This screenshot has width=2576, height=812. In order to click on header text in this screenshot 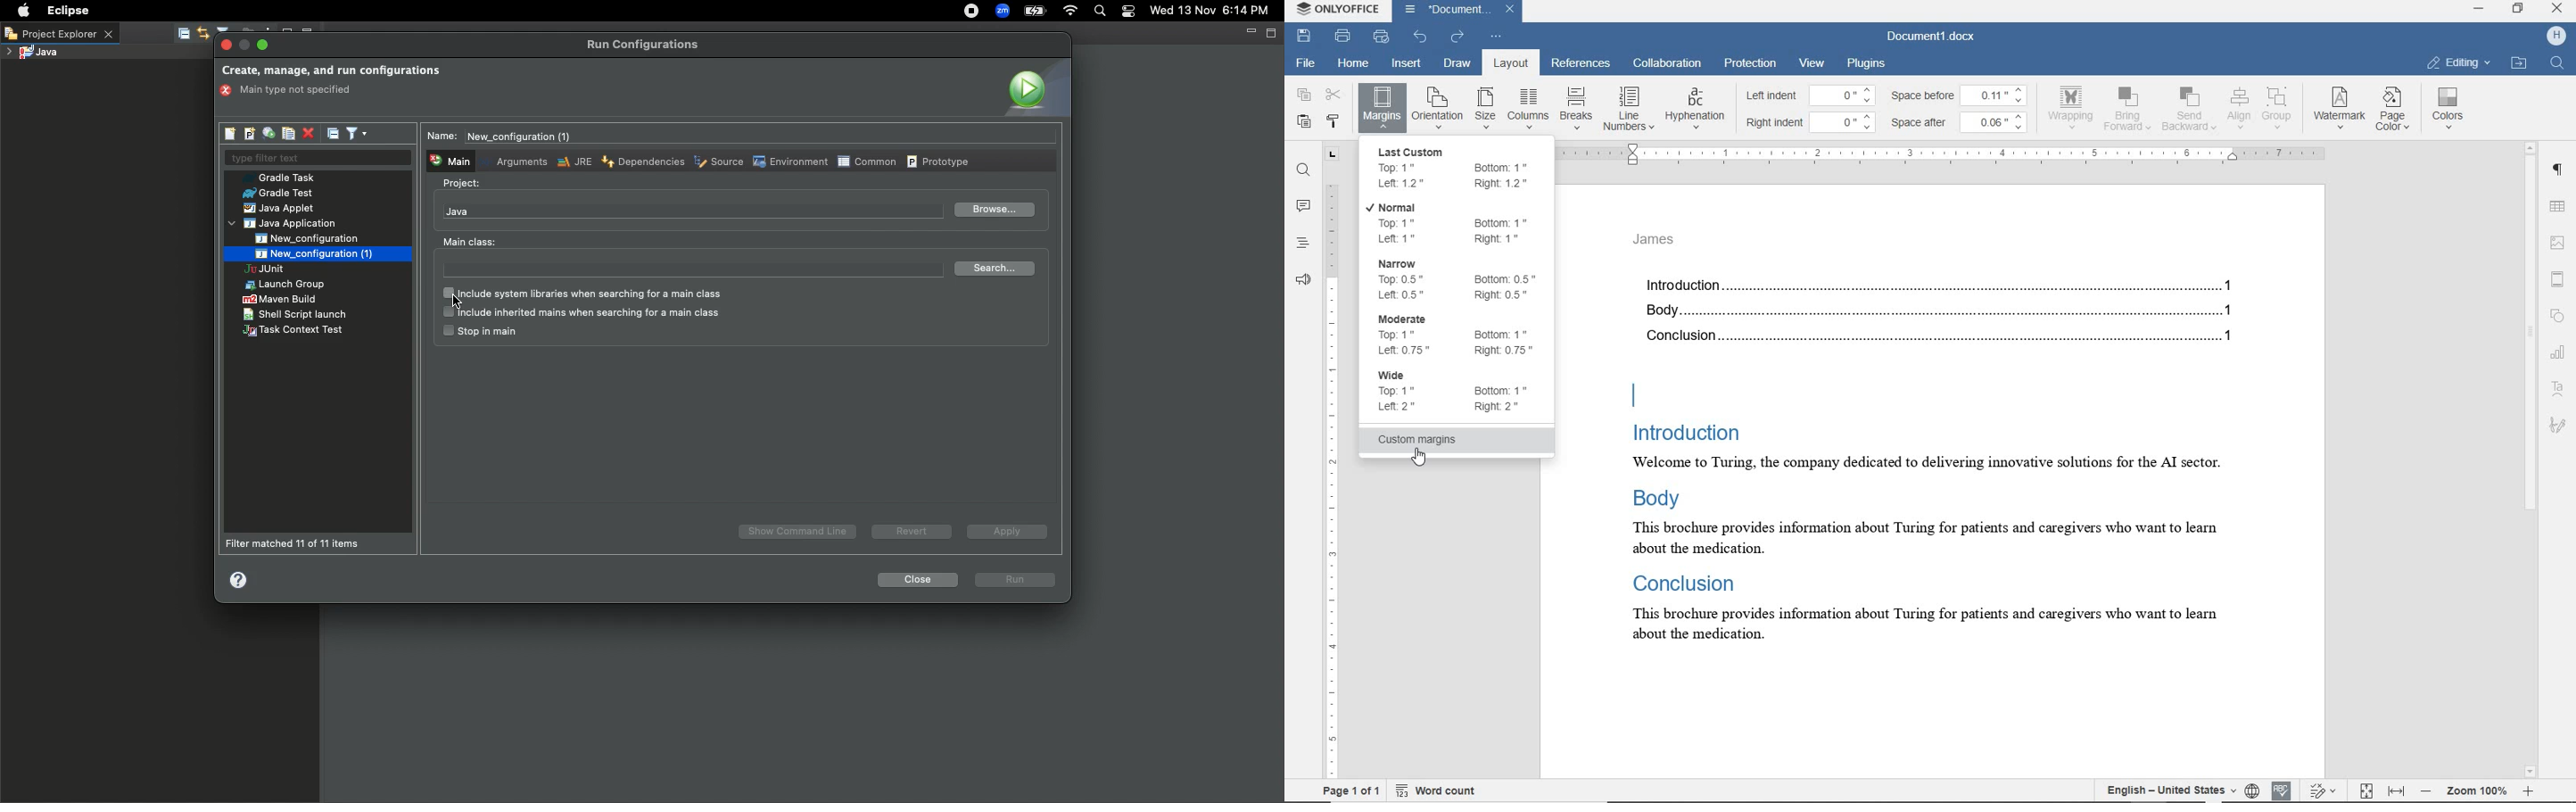, I will do `click(1661, 244)`.